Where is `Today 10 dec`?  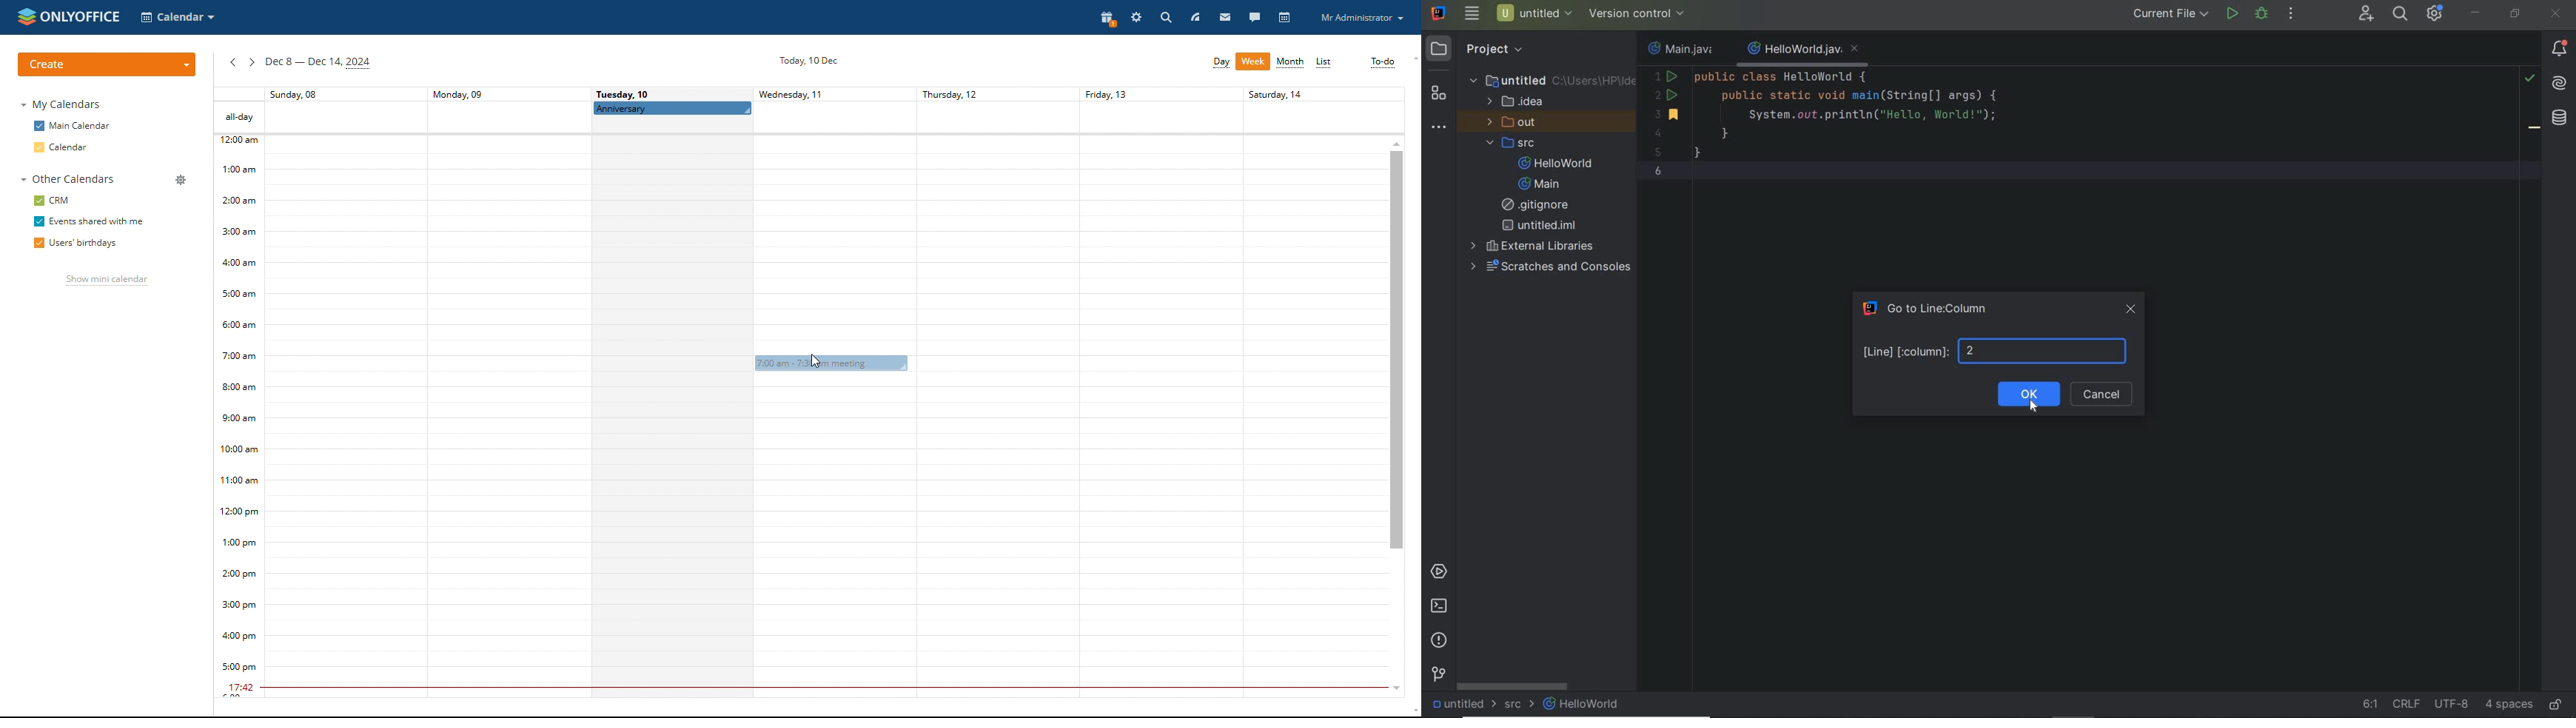 Today 10 dec is located at coordinates (806, 60).